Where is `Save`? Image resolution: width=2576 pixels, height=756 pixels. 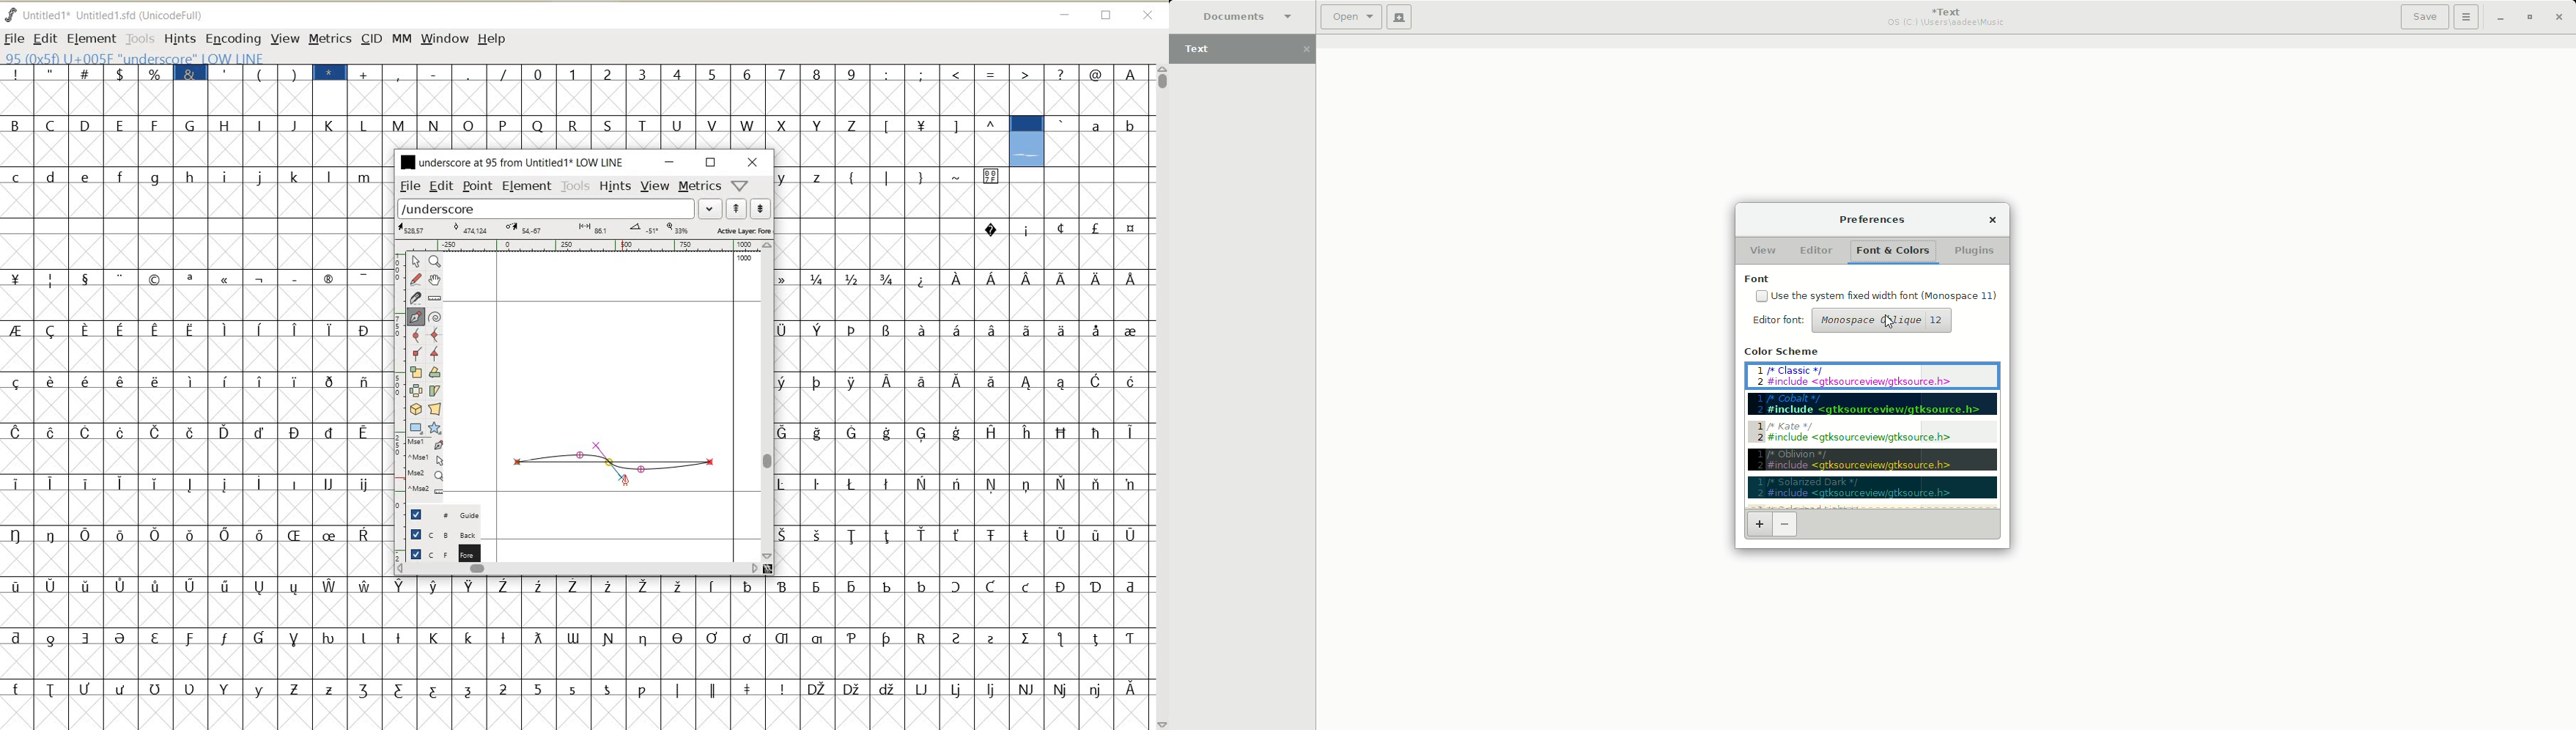
Save is located at coordinates (2424, 17).